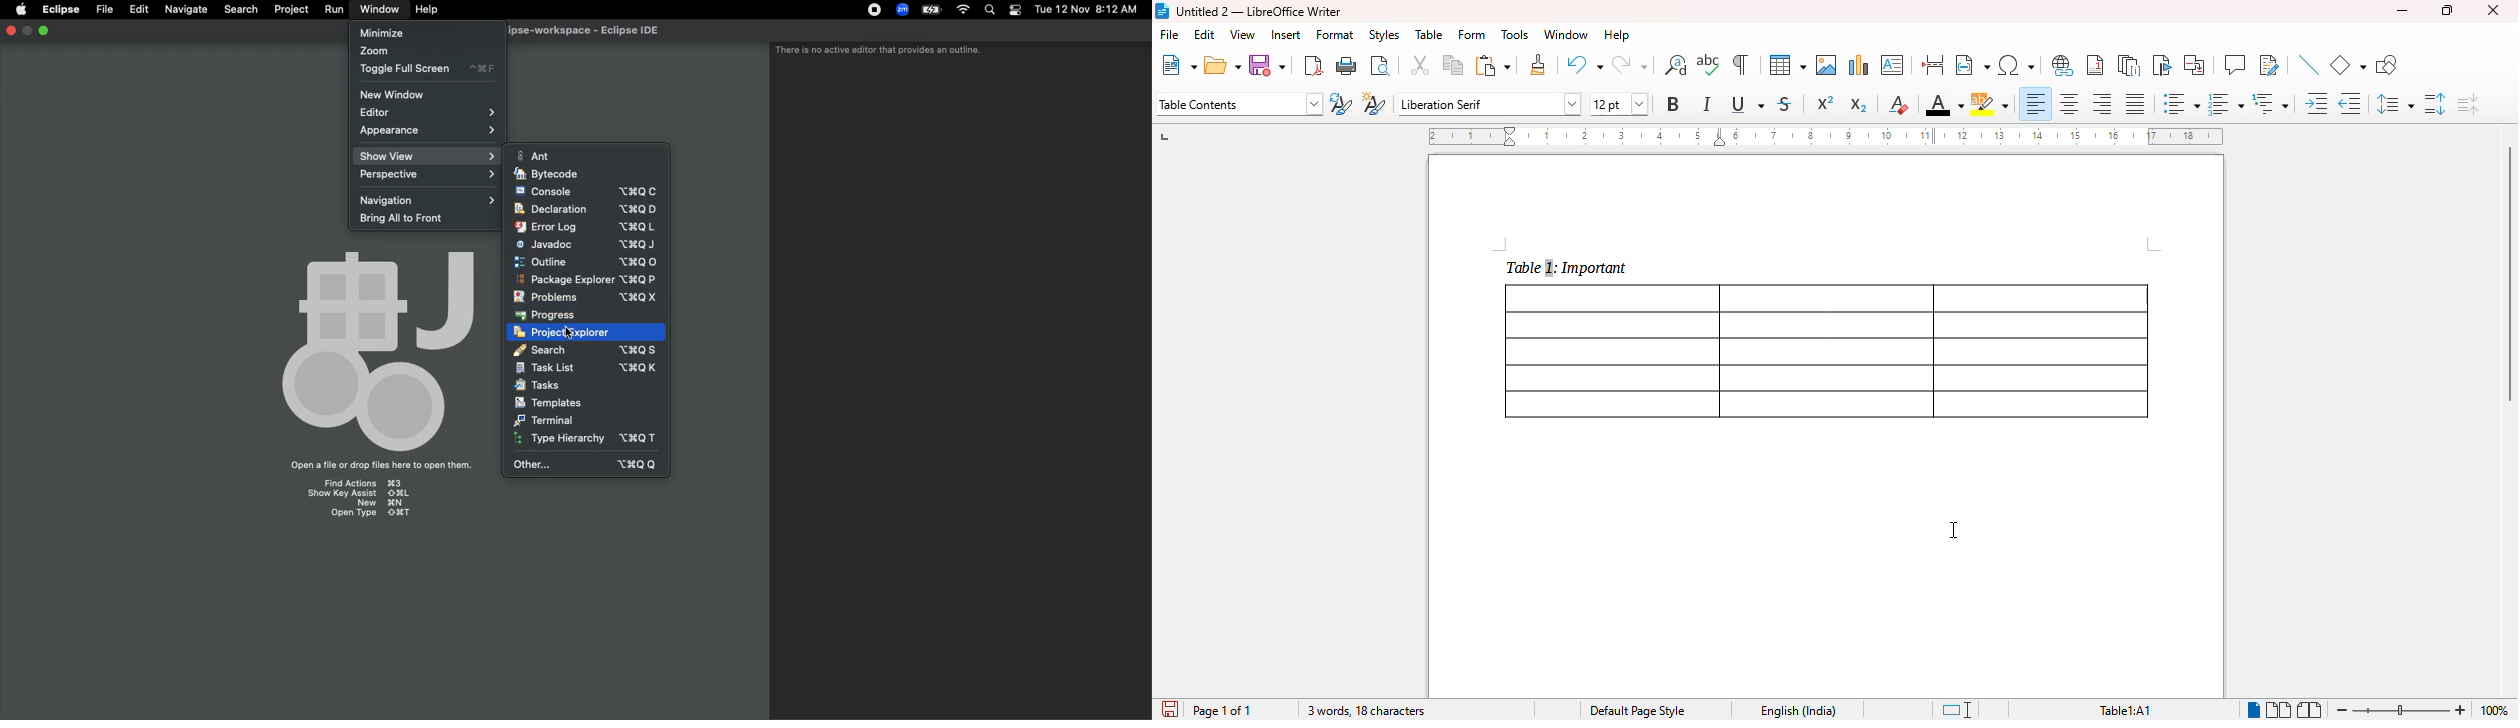 This screenshot has width=2520, height=728. Describe the element at coordinates (1674, 104) in the screenshot. I see `bold` at that location.